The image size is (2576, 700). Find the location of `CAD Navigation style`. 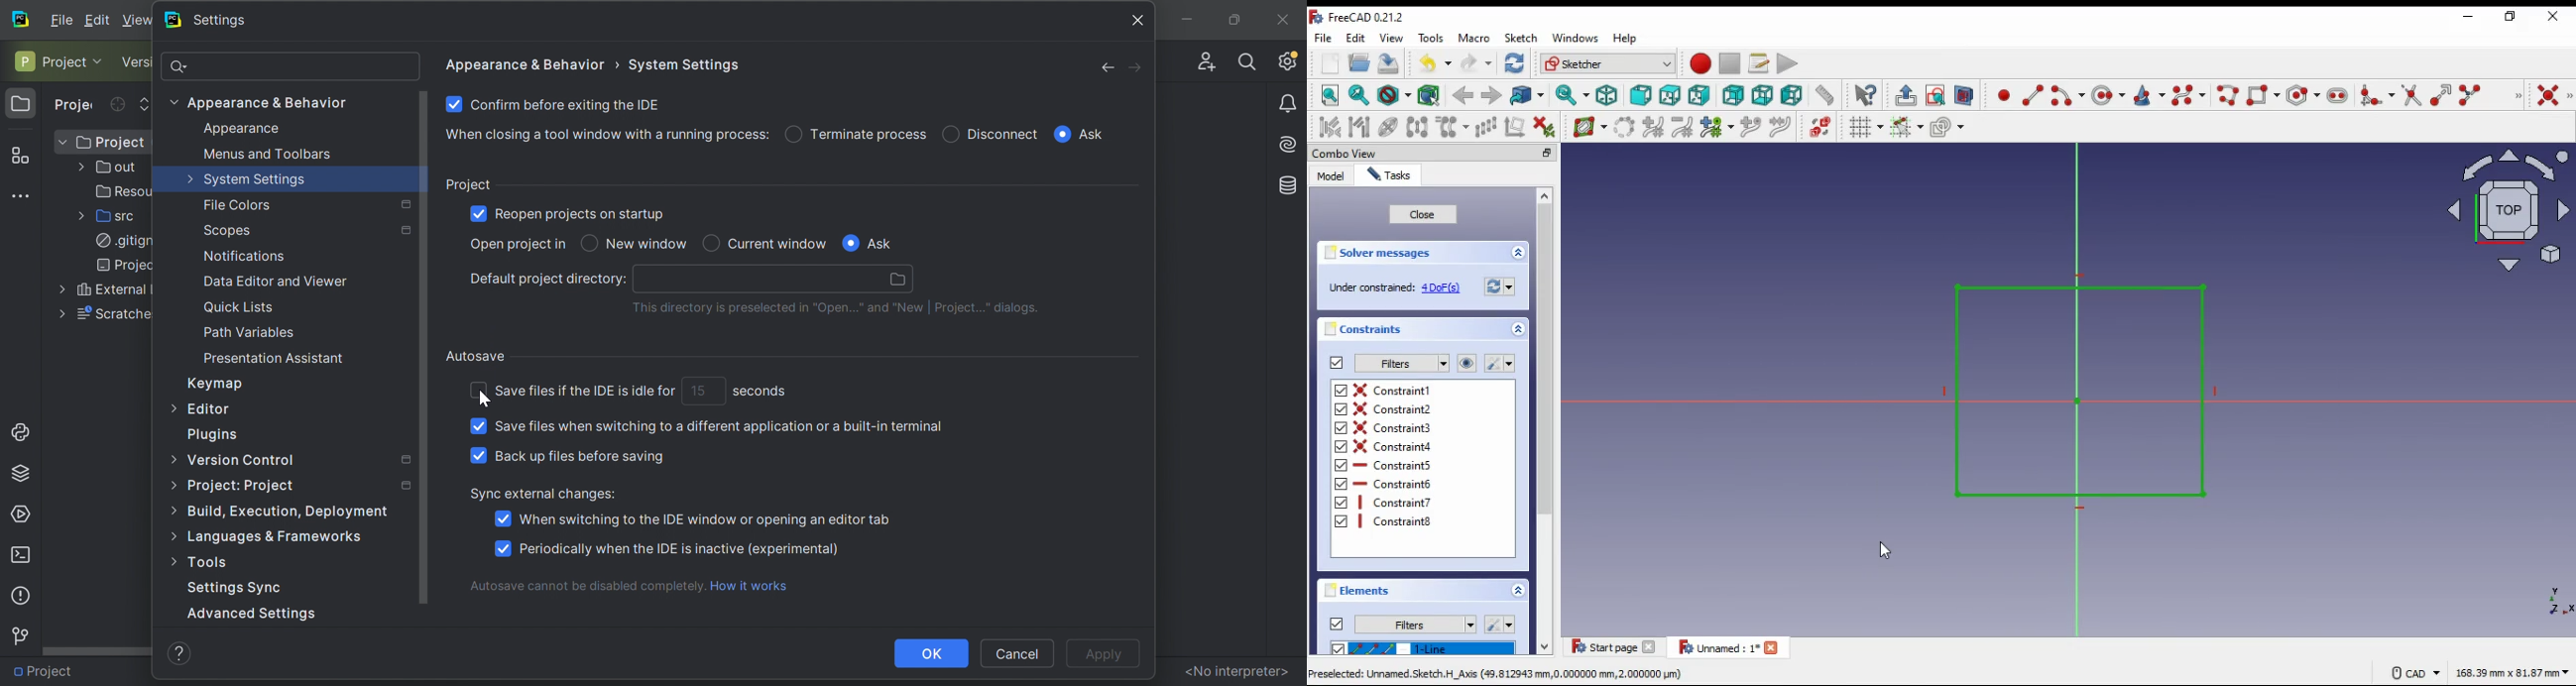

CAD Navigation style is located at coordinates (2414, 673).